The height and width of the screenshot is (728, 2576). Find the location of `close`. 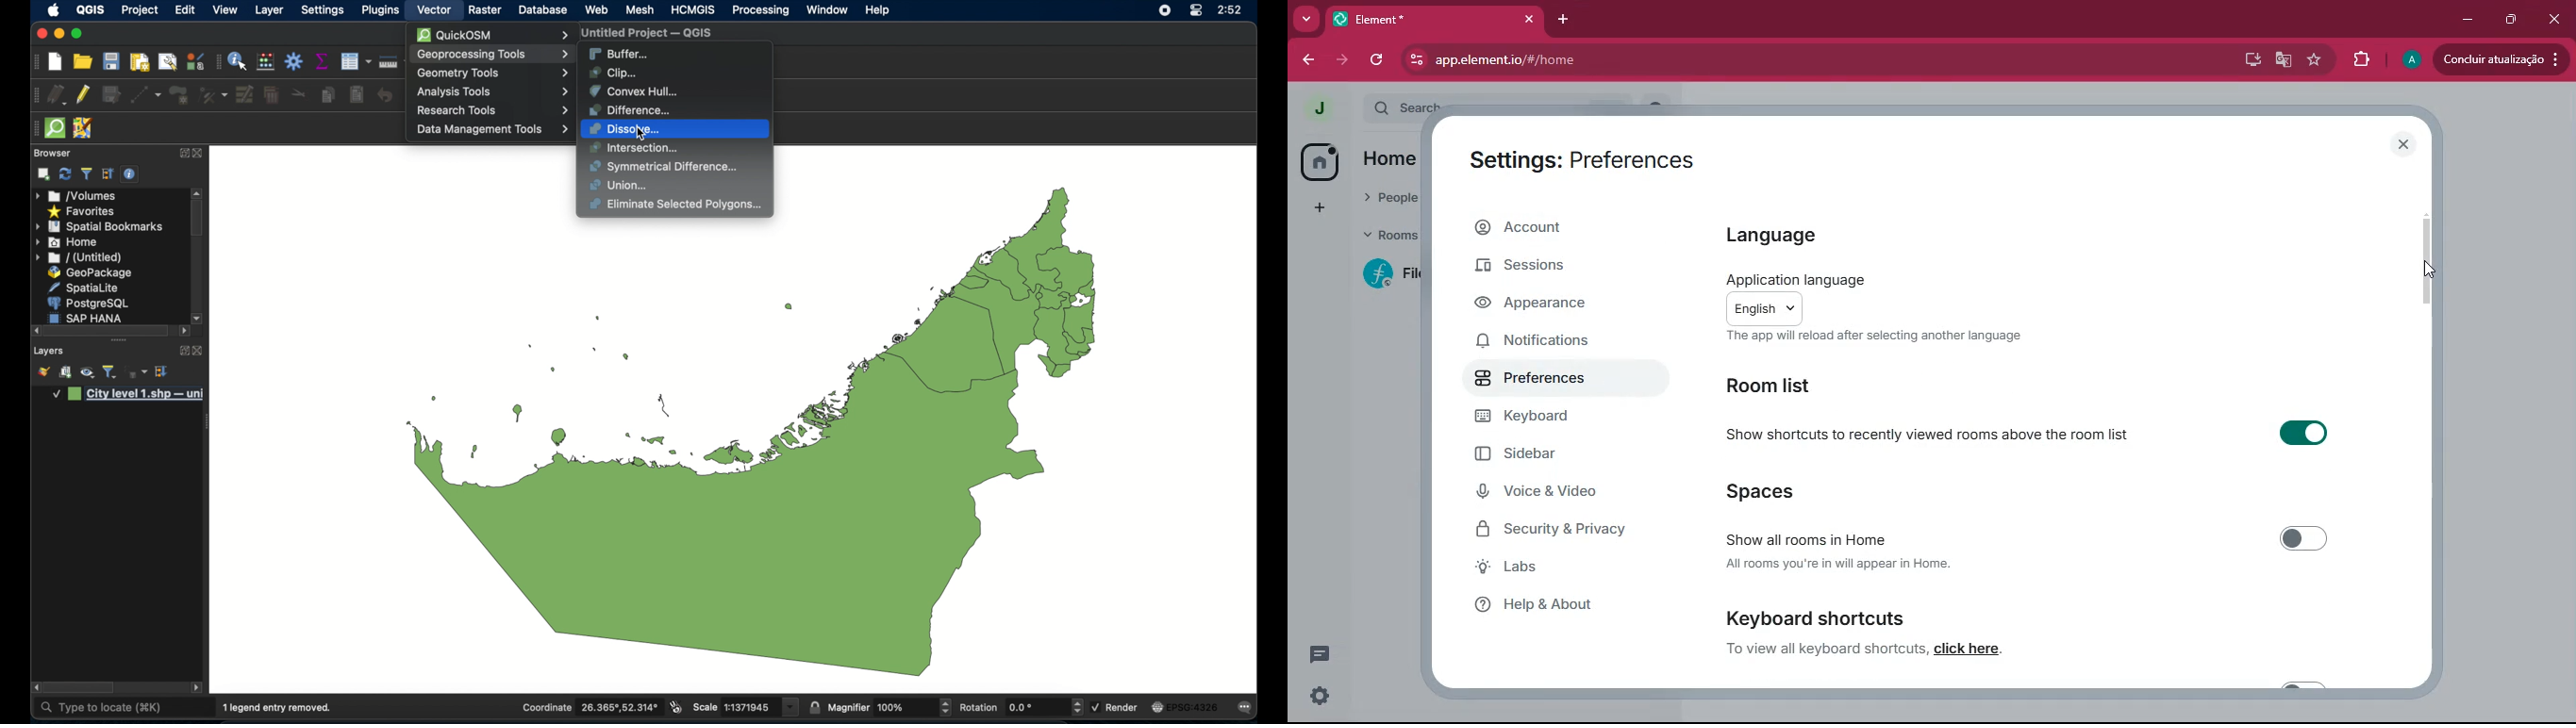

close is located at coordinates (2402, 142).